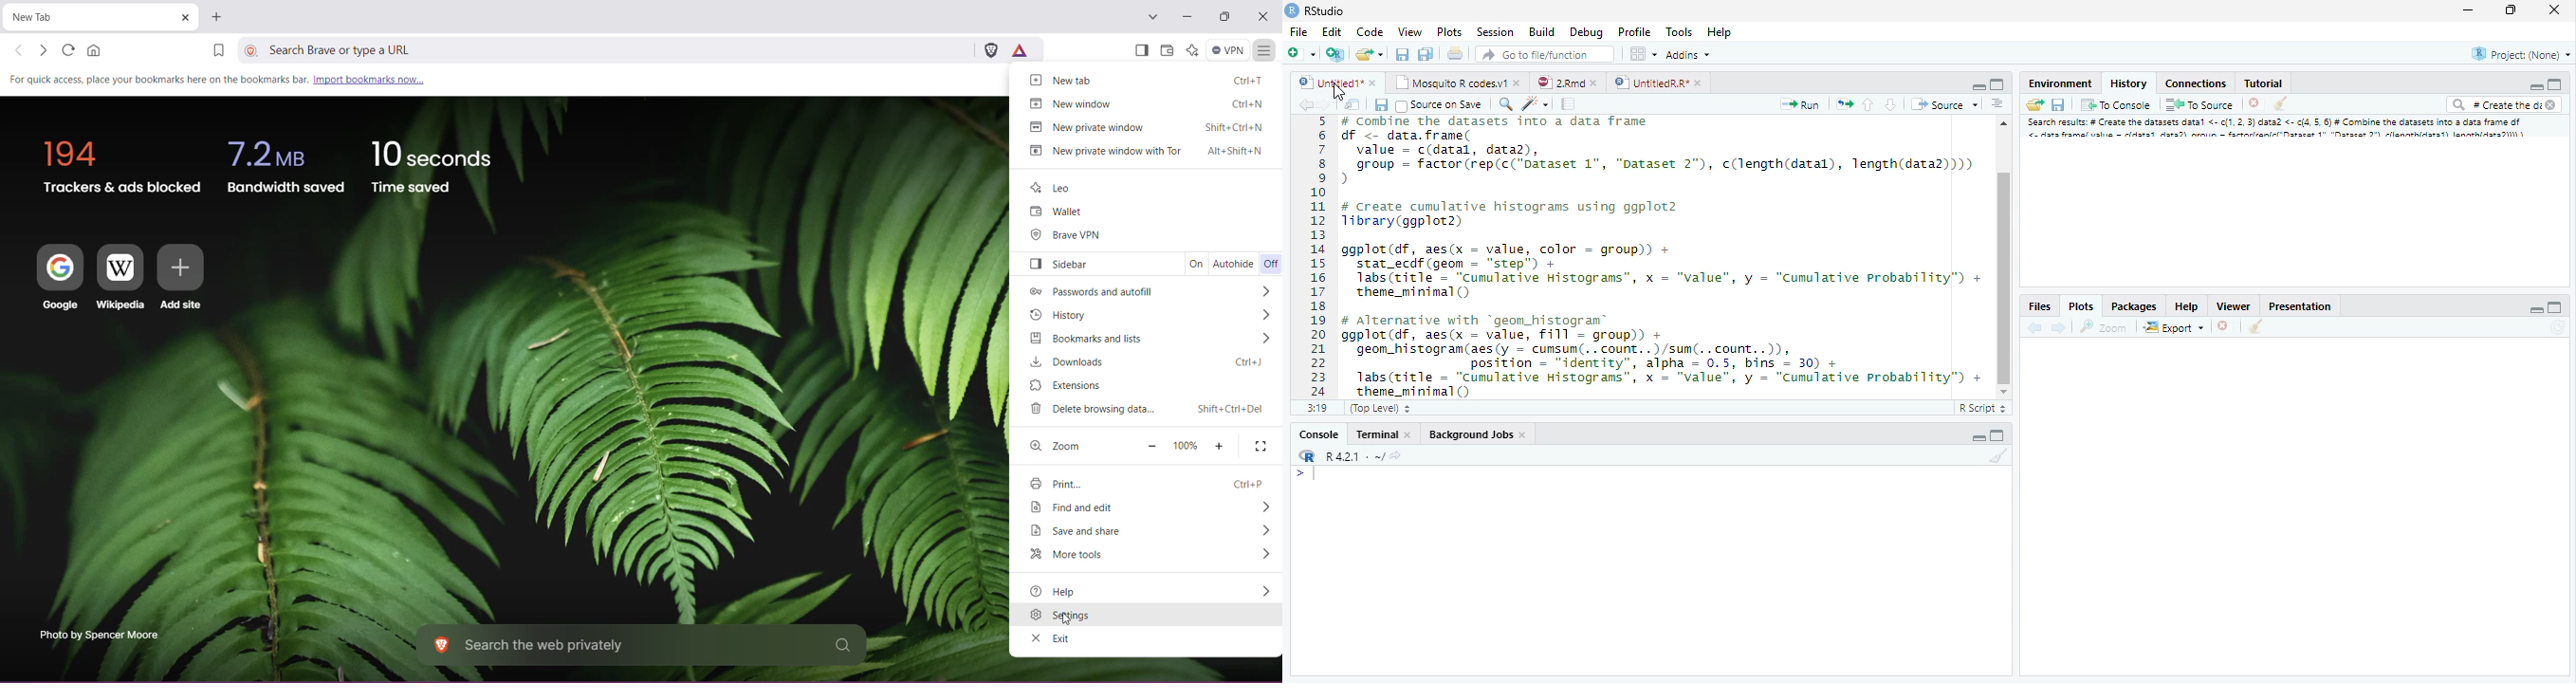 This screenshot has height=700, width=2576. Describe the element at coordinates (1689, 56) in the screenshot. I see `Addins` at that location.